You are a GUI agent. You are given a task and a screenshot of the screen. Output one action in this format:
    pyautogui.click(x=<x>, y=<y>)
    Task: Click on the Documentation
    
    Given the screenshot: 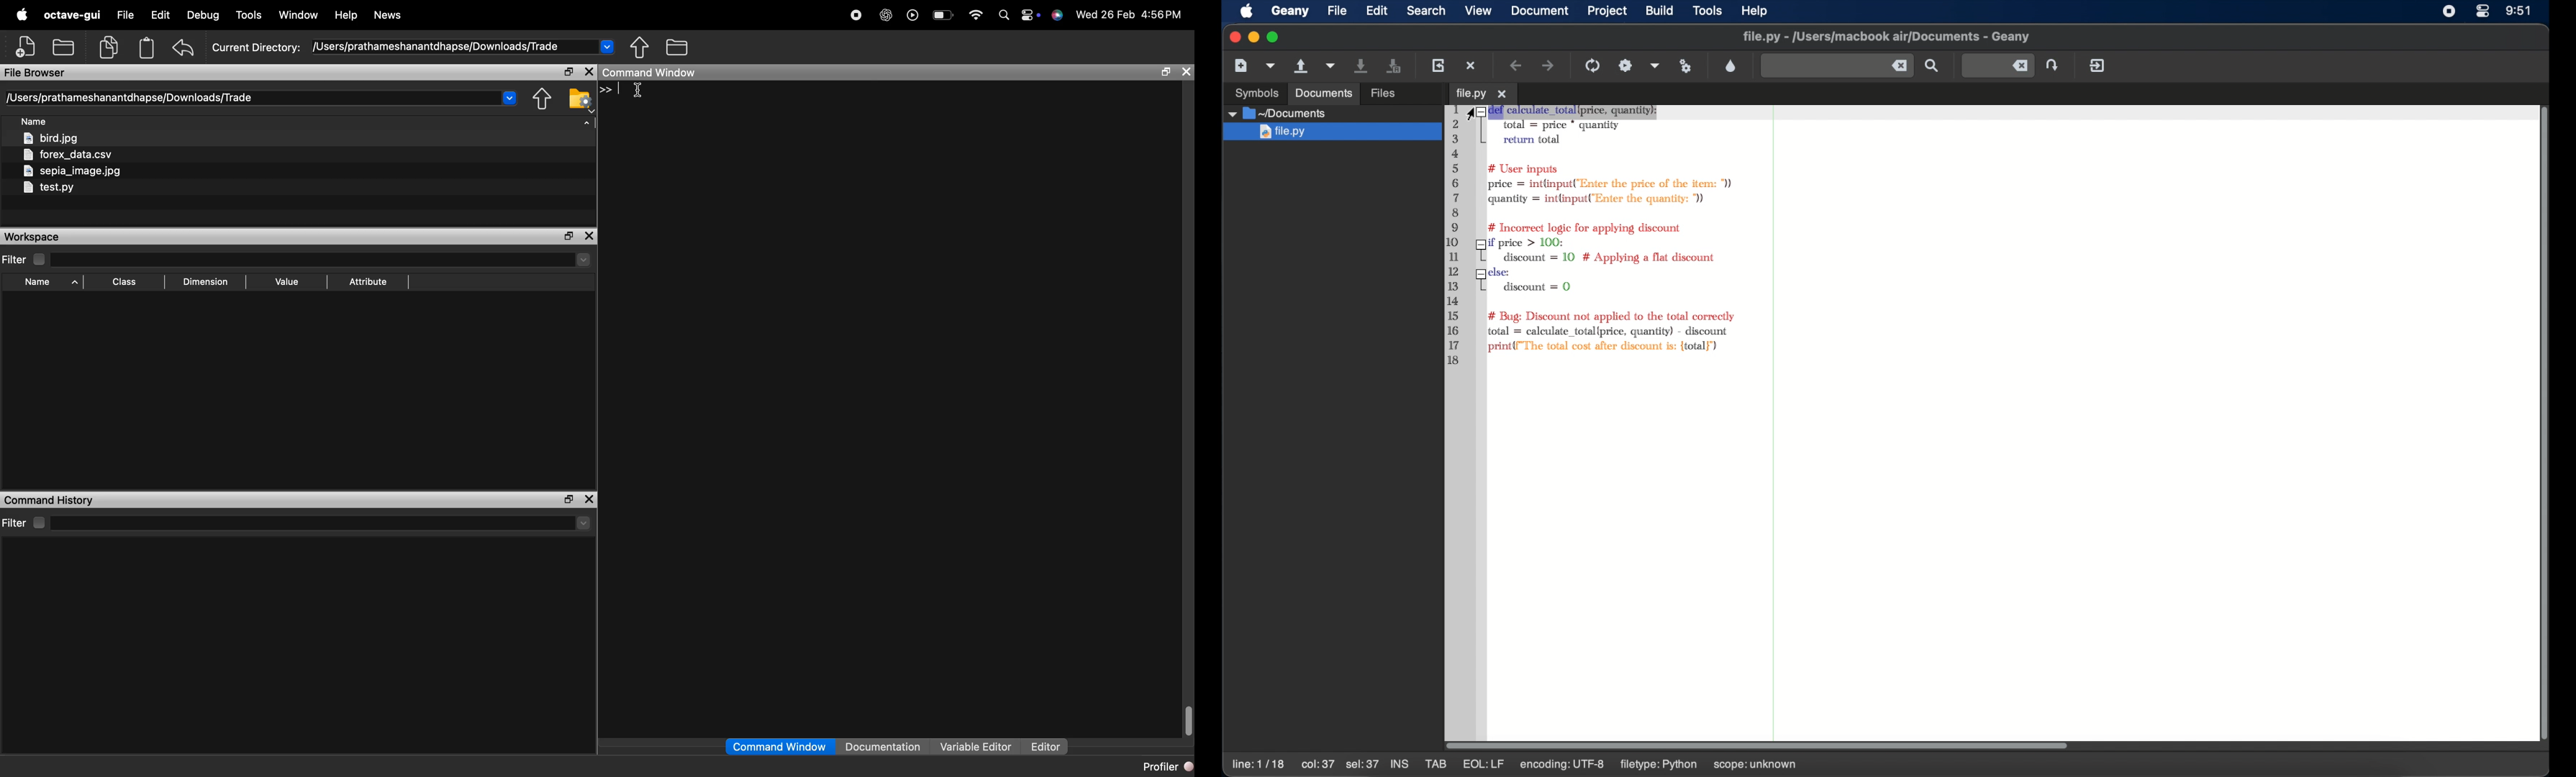 What is the action you would take?
    pyautogui.click(x=885, y=748)
    